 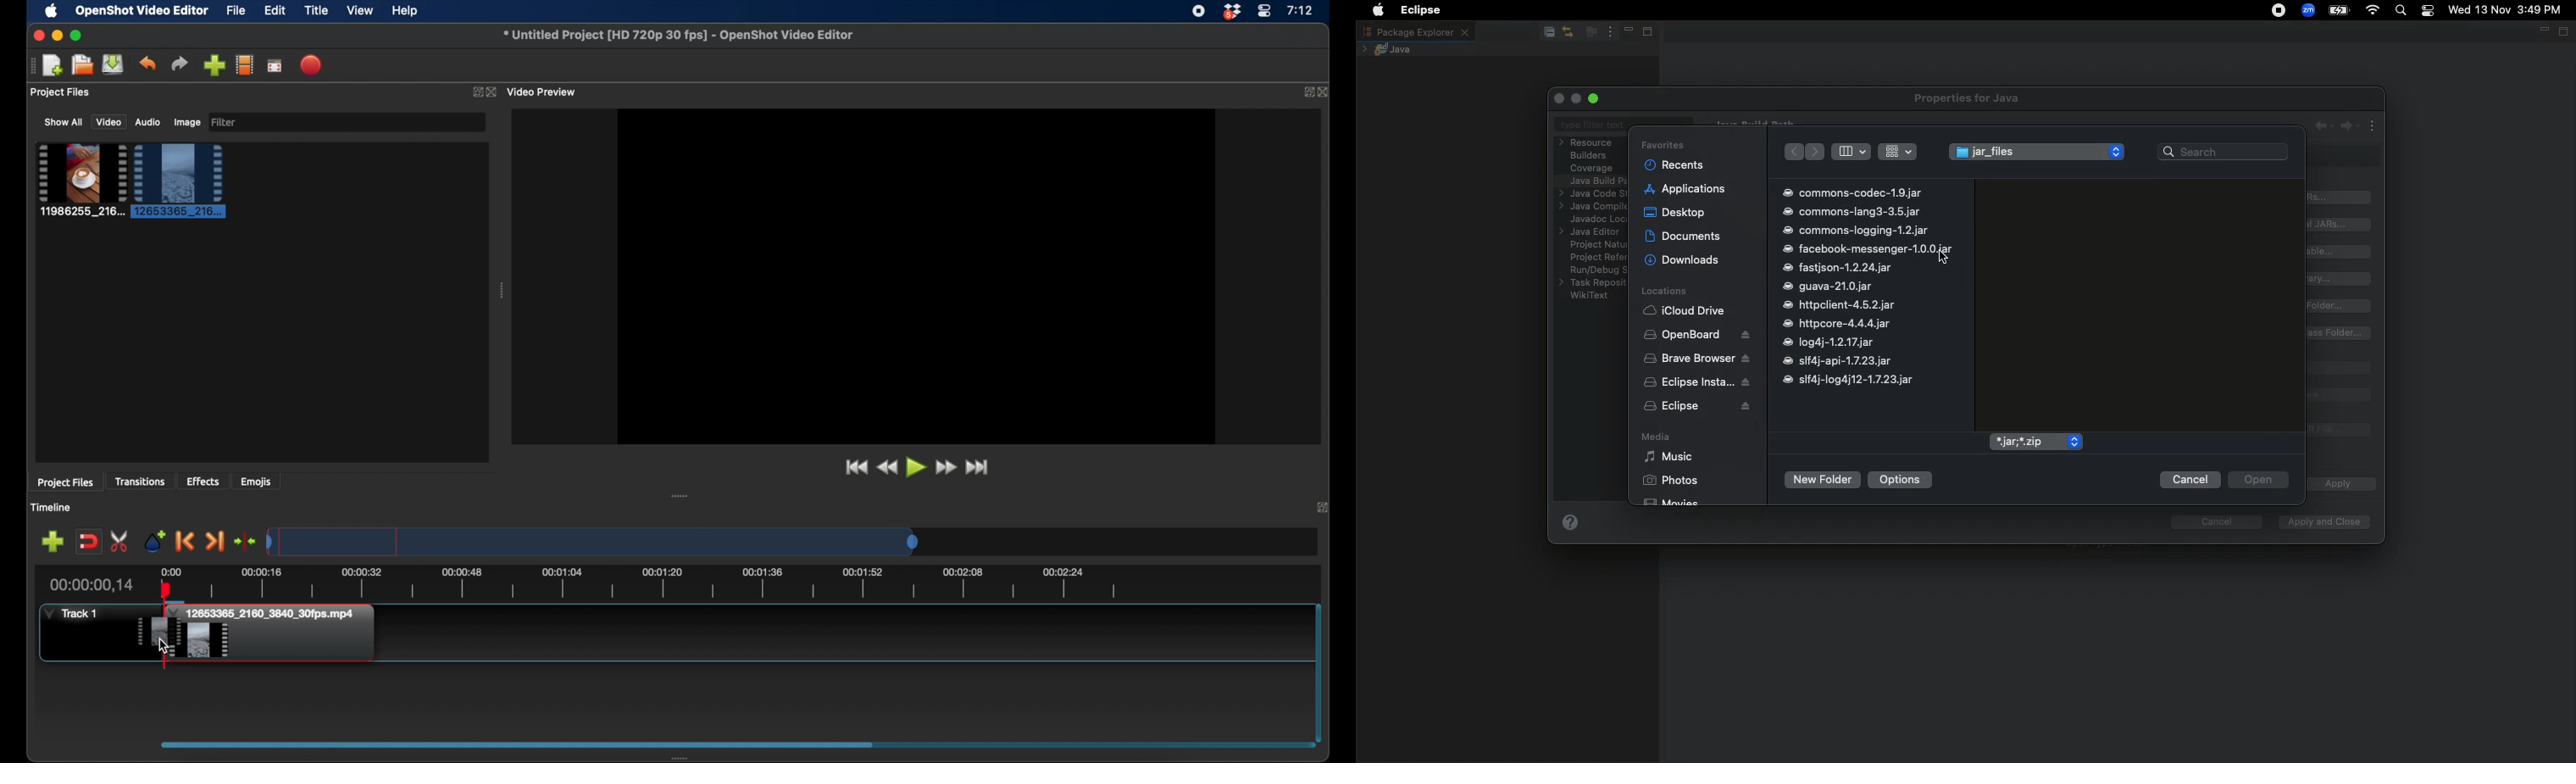 I want to click on Charge, so click(x=2339, y=10).